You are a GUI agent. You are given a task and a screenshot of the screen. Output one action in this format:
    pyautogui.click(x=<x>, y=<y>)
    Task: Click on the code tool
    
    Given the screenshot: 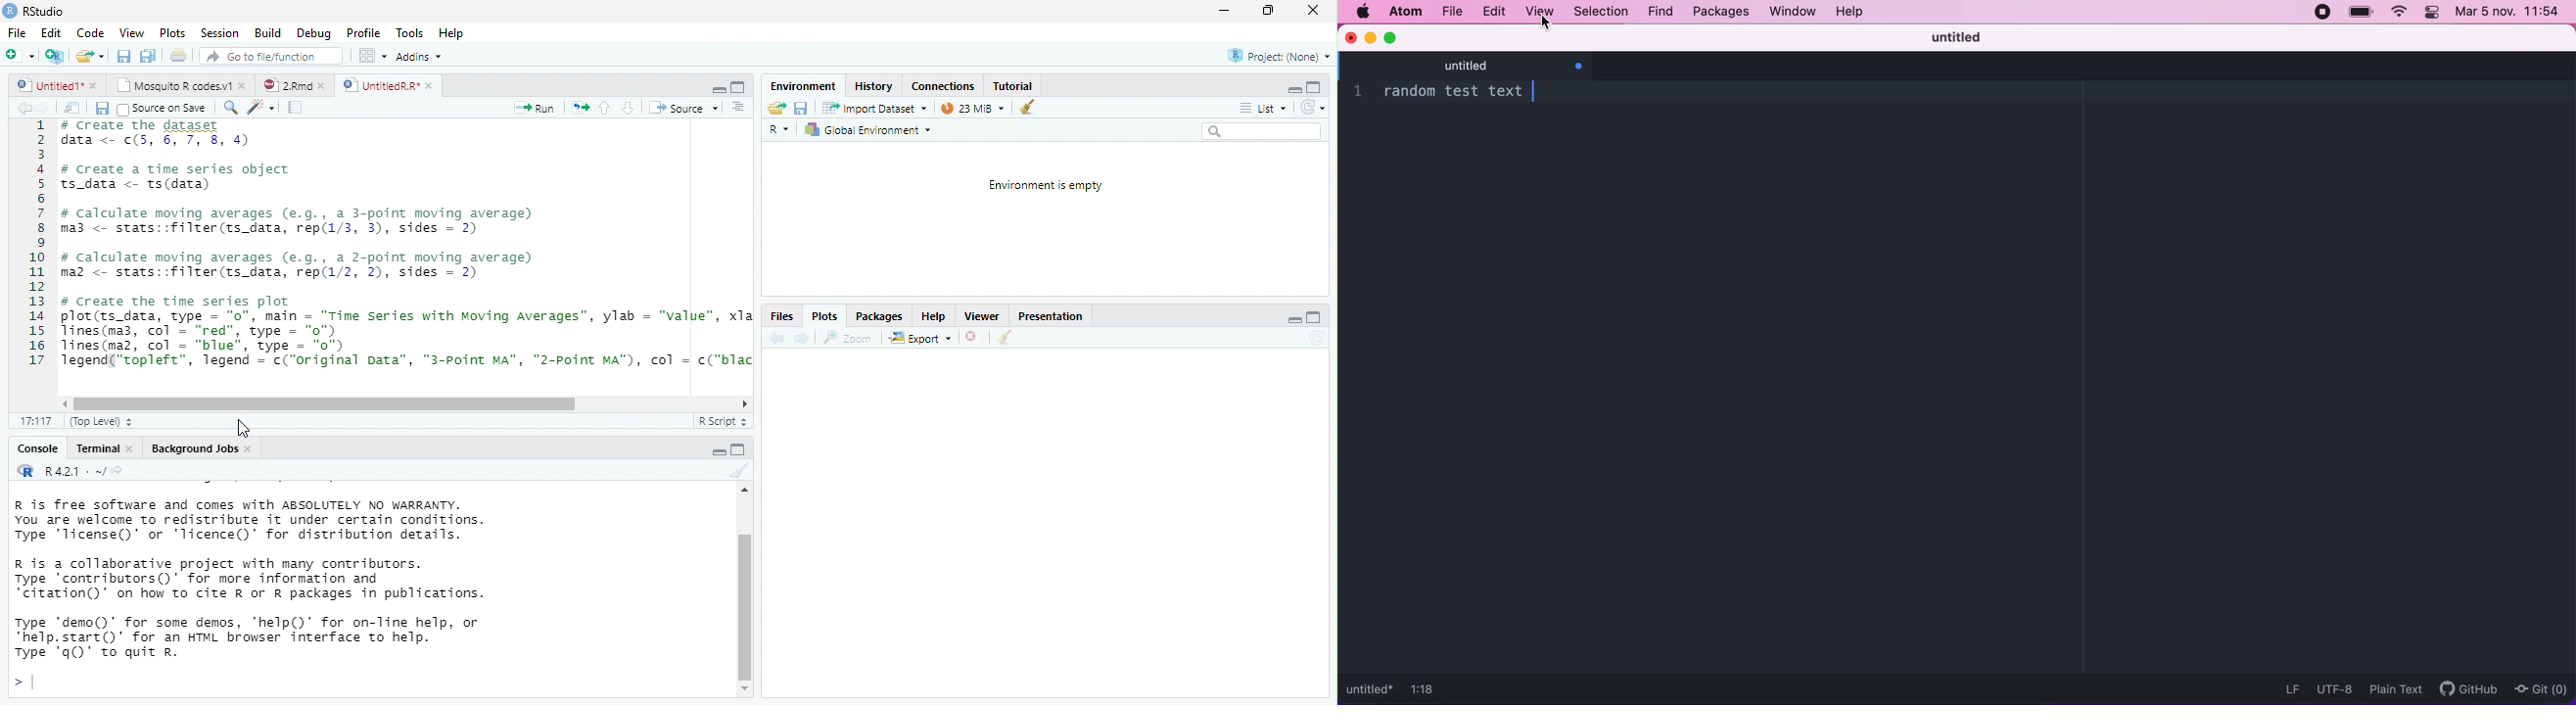 What is the action you would take?
    pyautogui.click(x=262, y=107)
    